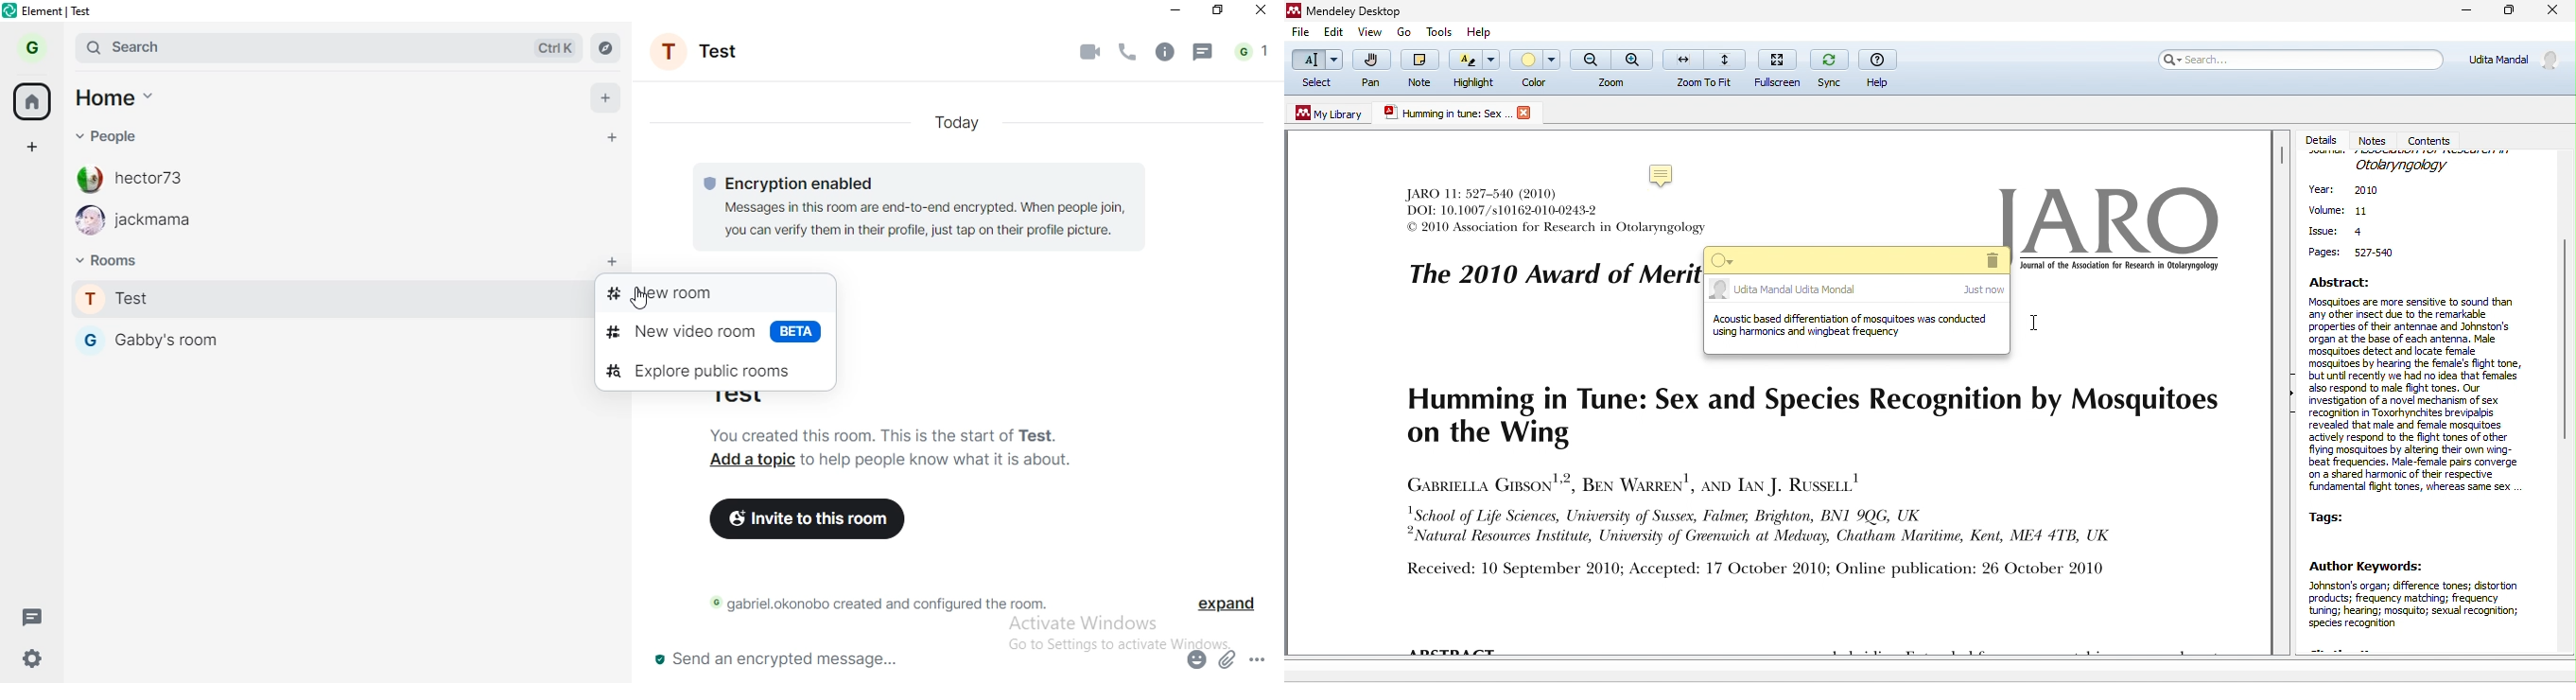  Describe the element at coordinates (2507, 13) in the screenshot. I see `maximize` at that location.